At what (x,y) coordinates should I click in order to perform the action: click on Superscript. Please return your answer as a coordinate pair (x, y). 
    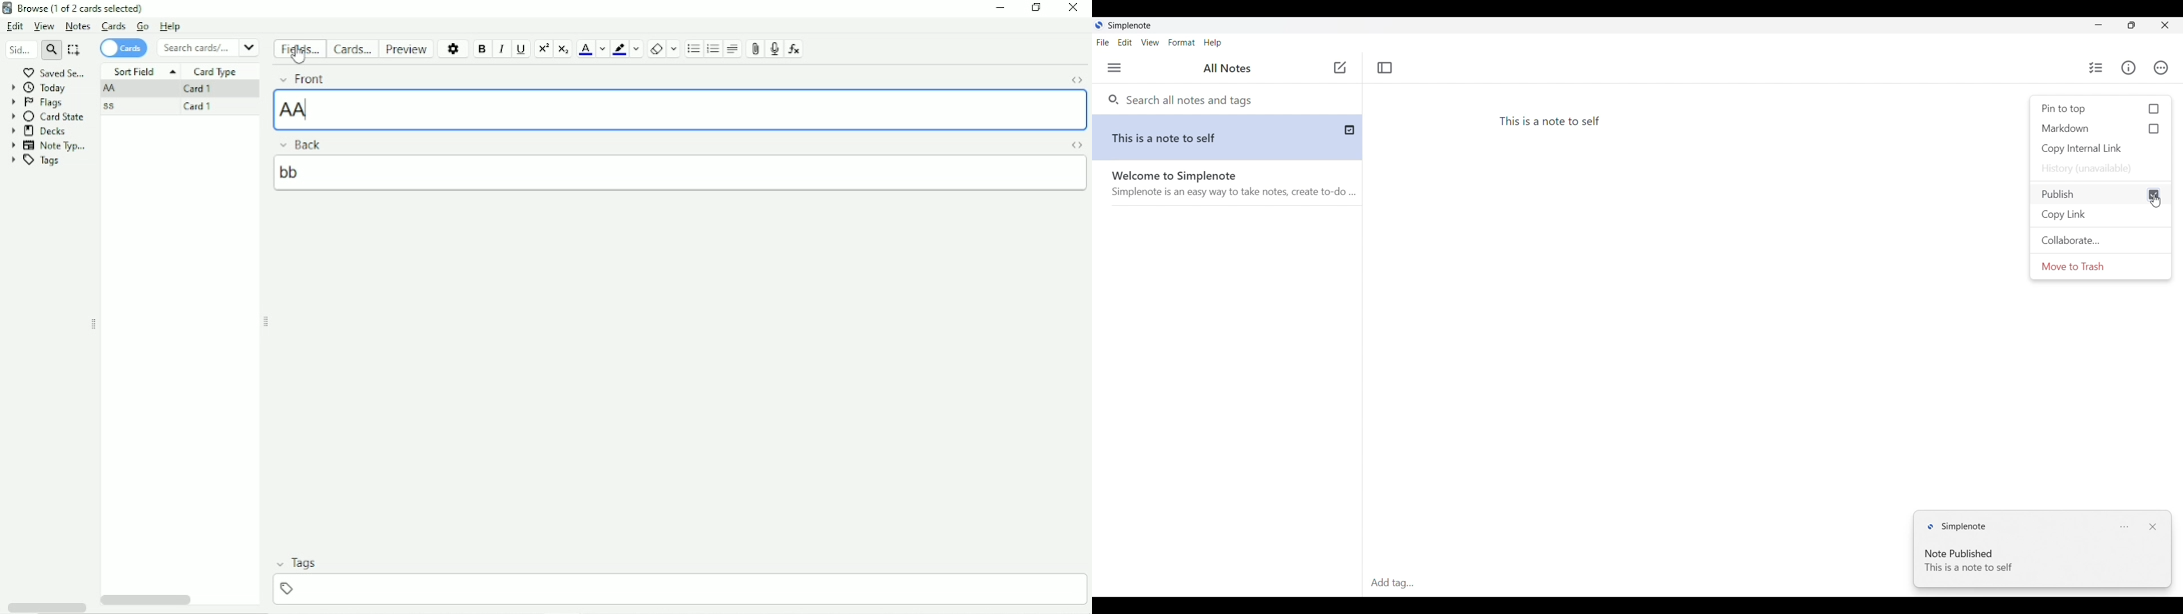
    Looking at the image, I should click on (542, 50).